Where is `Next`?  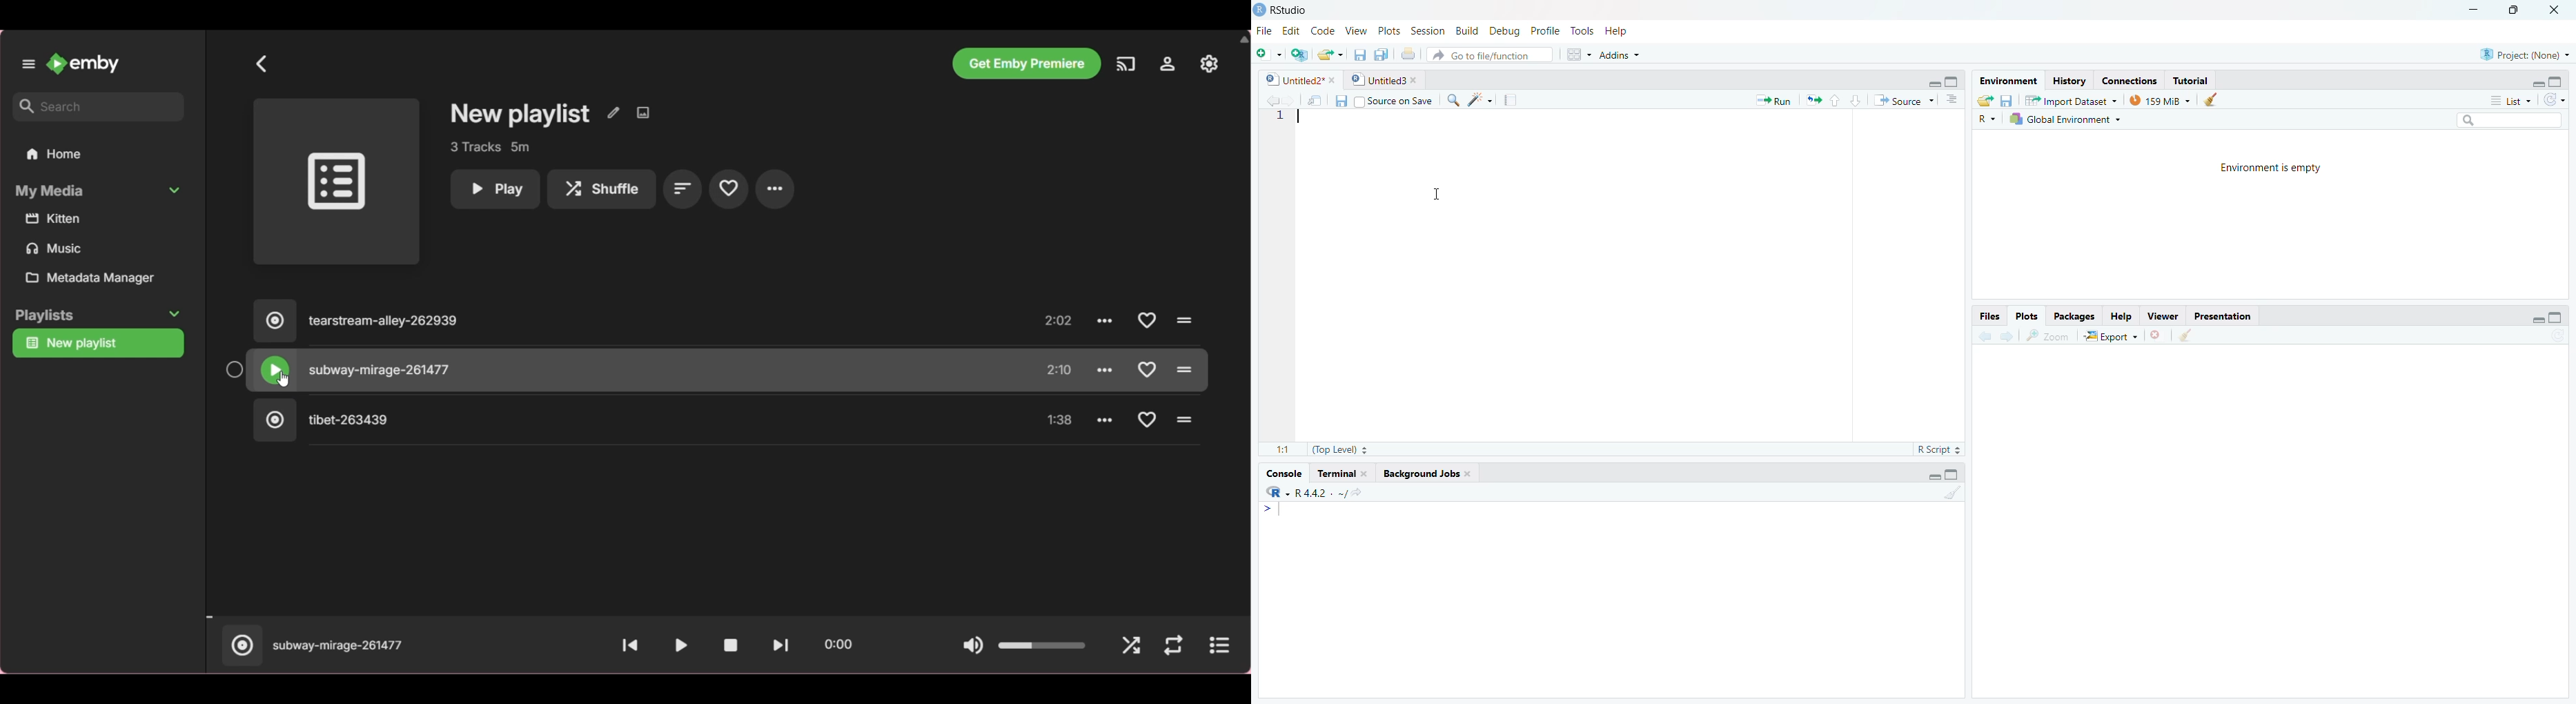 Next is located at coordinates (1290, 101).